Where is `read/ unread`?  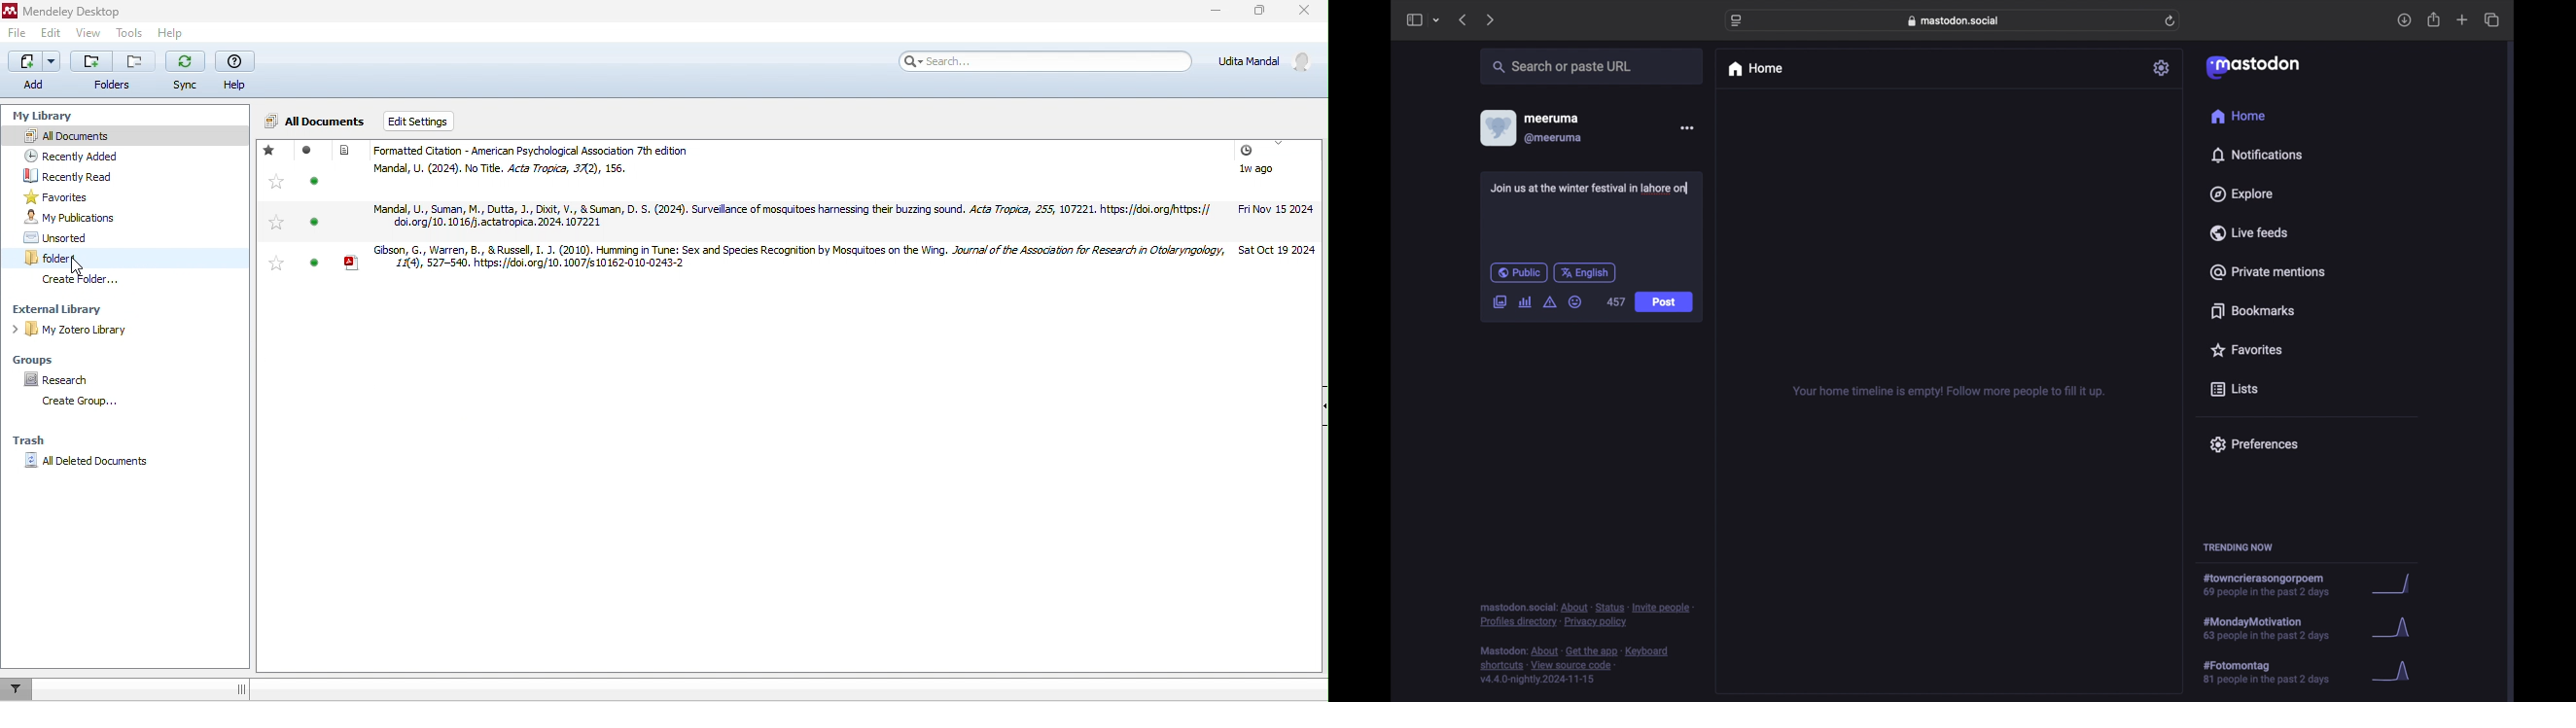
read/ unread is located at coordinates (311, 209).